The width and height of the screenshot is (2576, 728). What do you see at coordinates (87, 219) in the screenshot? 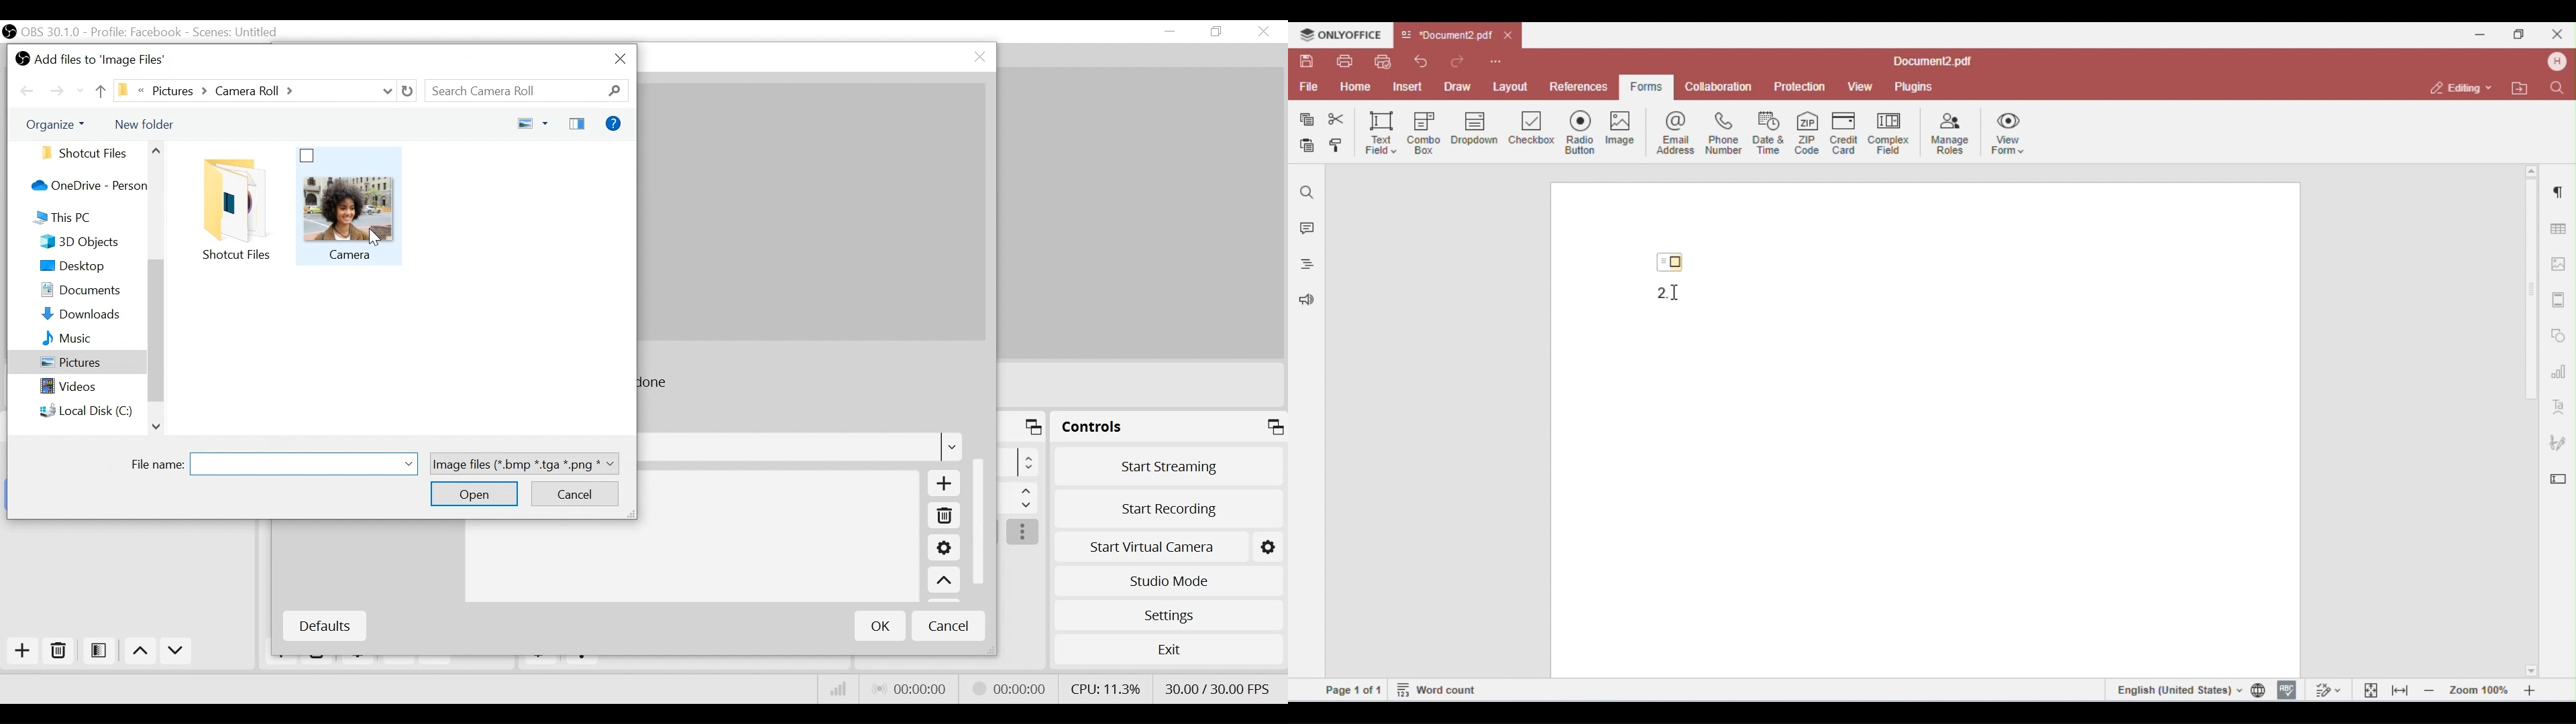
I see `This PC` at bounding box center [87, 219].